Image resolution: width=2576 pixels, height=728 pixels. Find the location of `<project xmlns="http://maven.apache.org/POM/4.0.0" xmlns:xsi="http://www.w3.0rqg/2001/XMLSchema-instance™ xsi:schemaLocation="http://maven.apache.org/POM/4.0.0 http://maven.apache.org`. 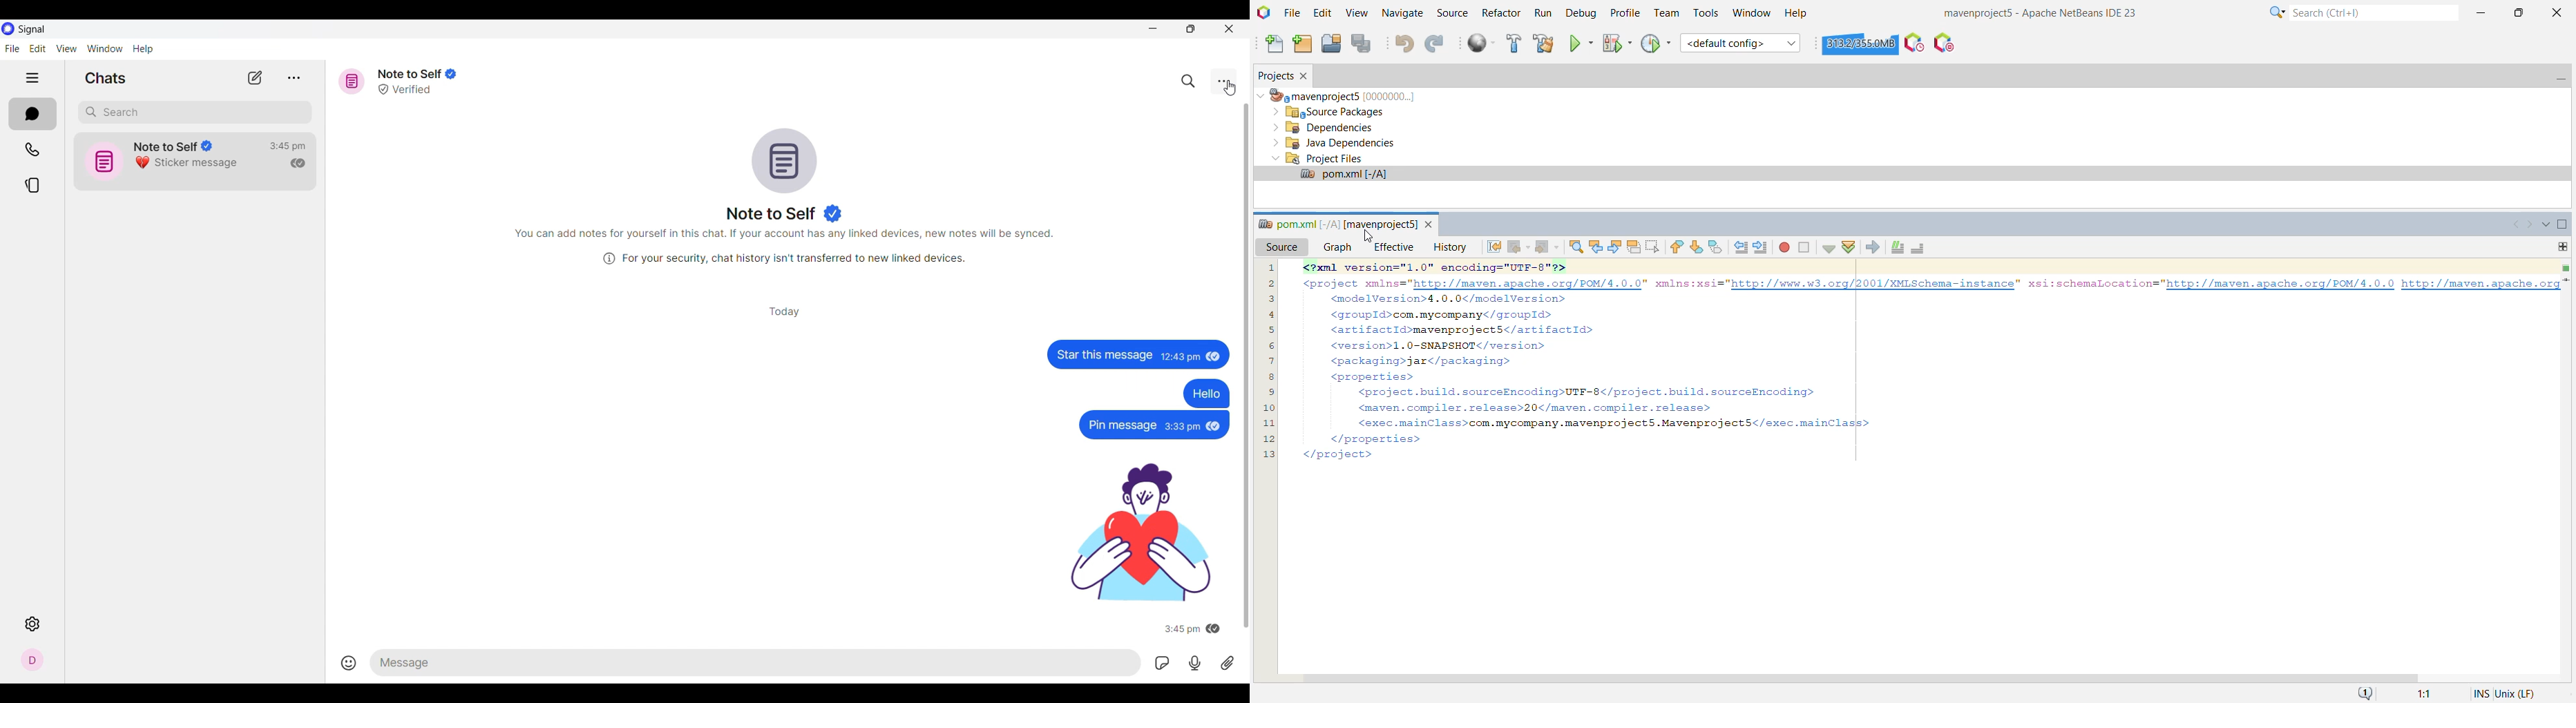

<project xmlns="http://maven.apache.org/POM/4.0.0" xmlns:xsi="http://www.w3.0rqg/2001/XMLSchema-instance™ xsi:schemaLocation="http://maven.apache.org/POM/4.0.0 http://maven.apache.org is located at coordinates (1932, 282).